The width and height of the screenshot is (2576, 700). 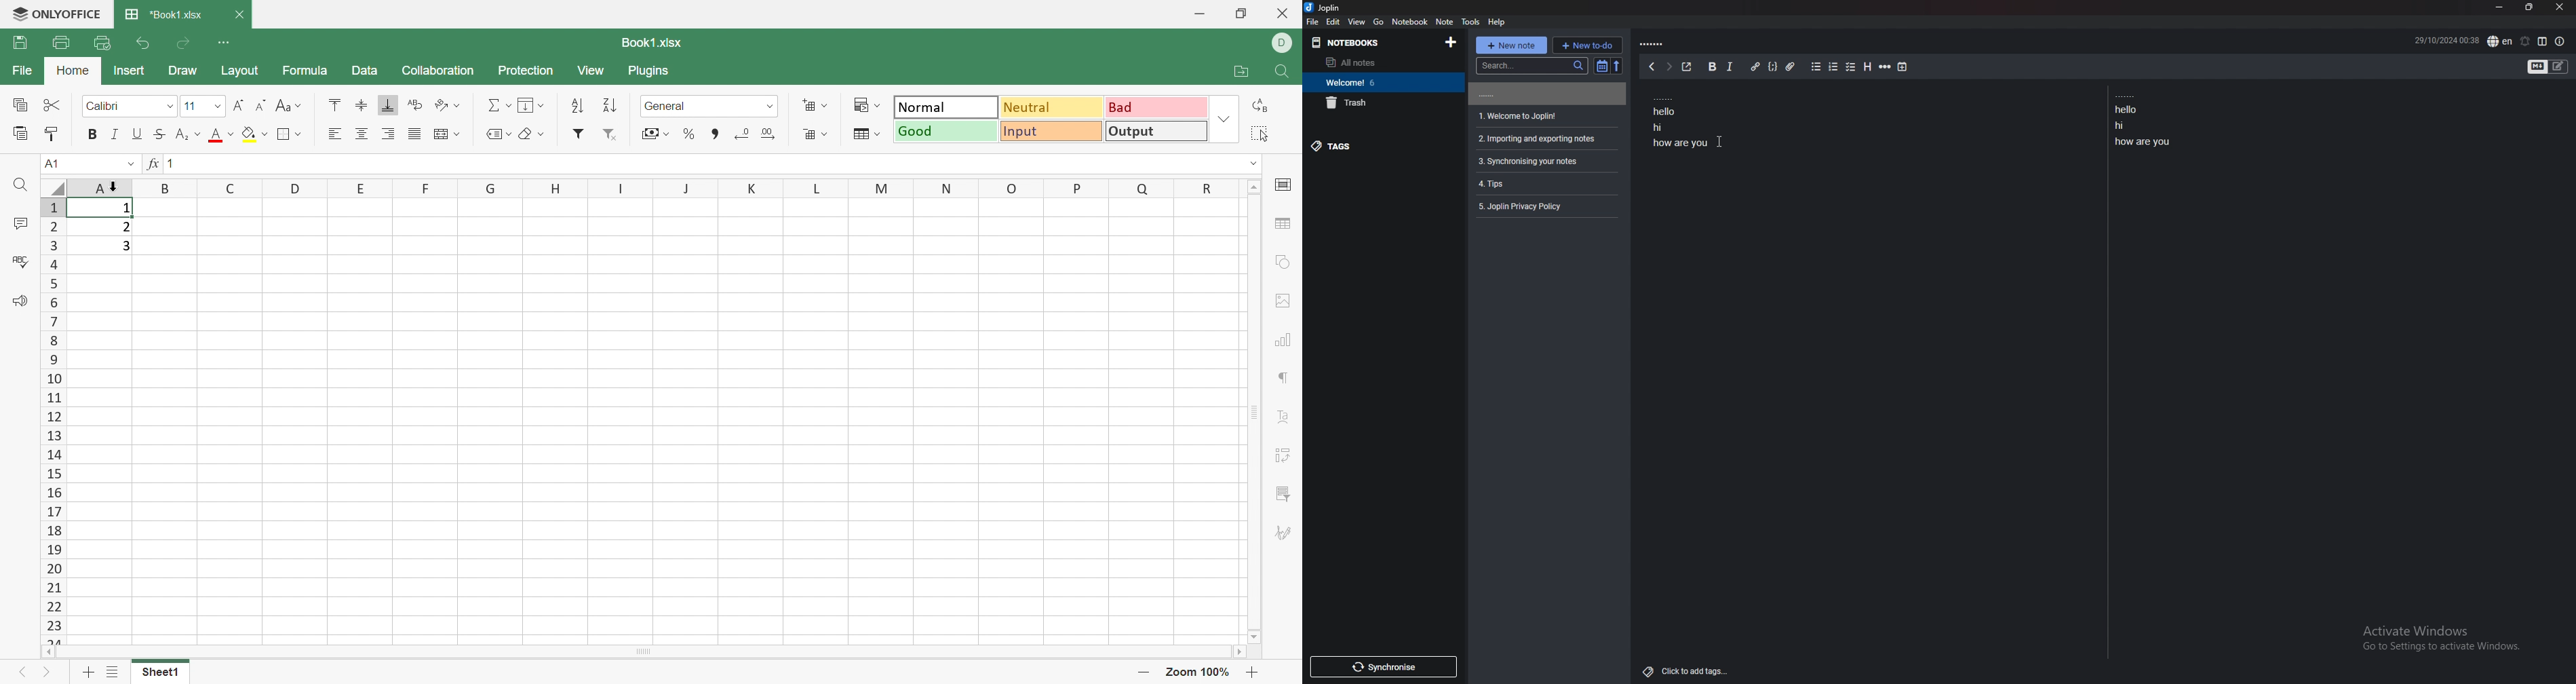 I want to click on help, so click(x=1496, y=22).